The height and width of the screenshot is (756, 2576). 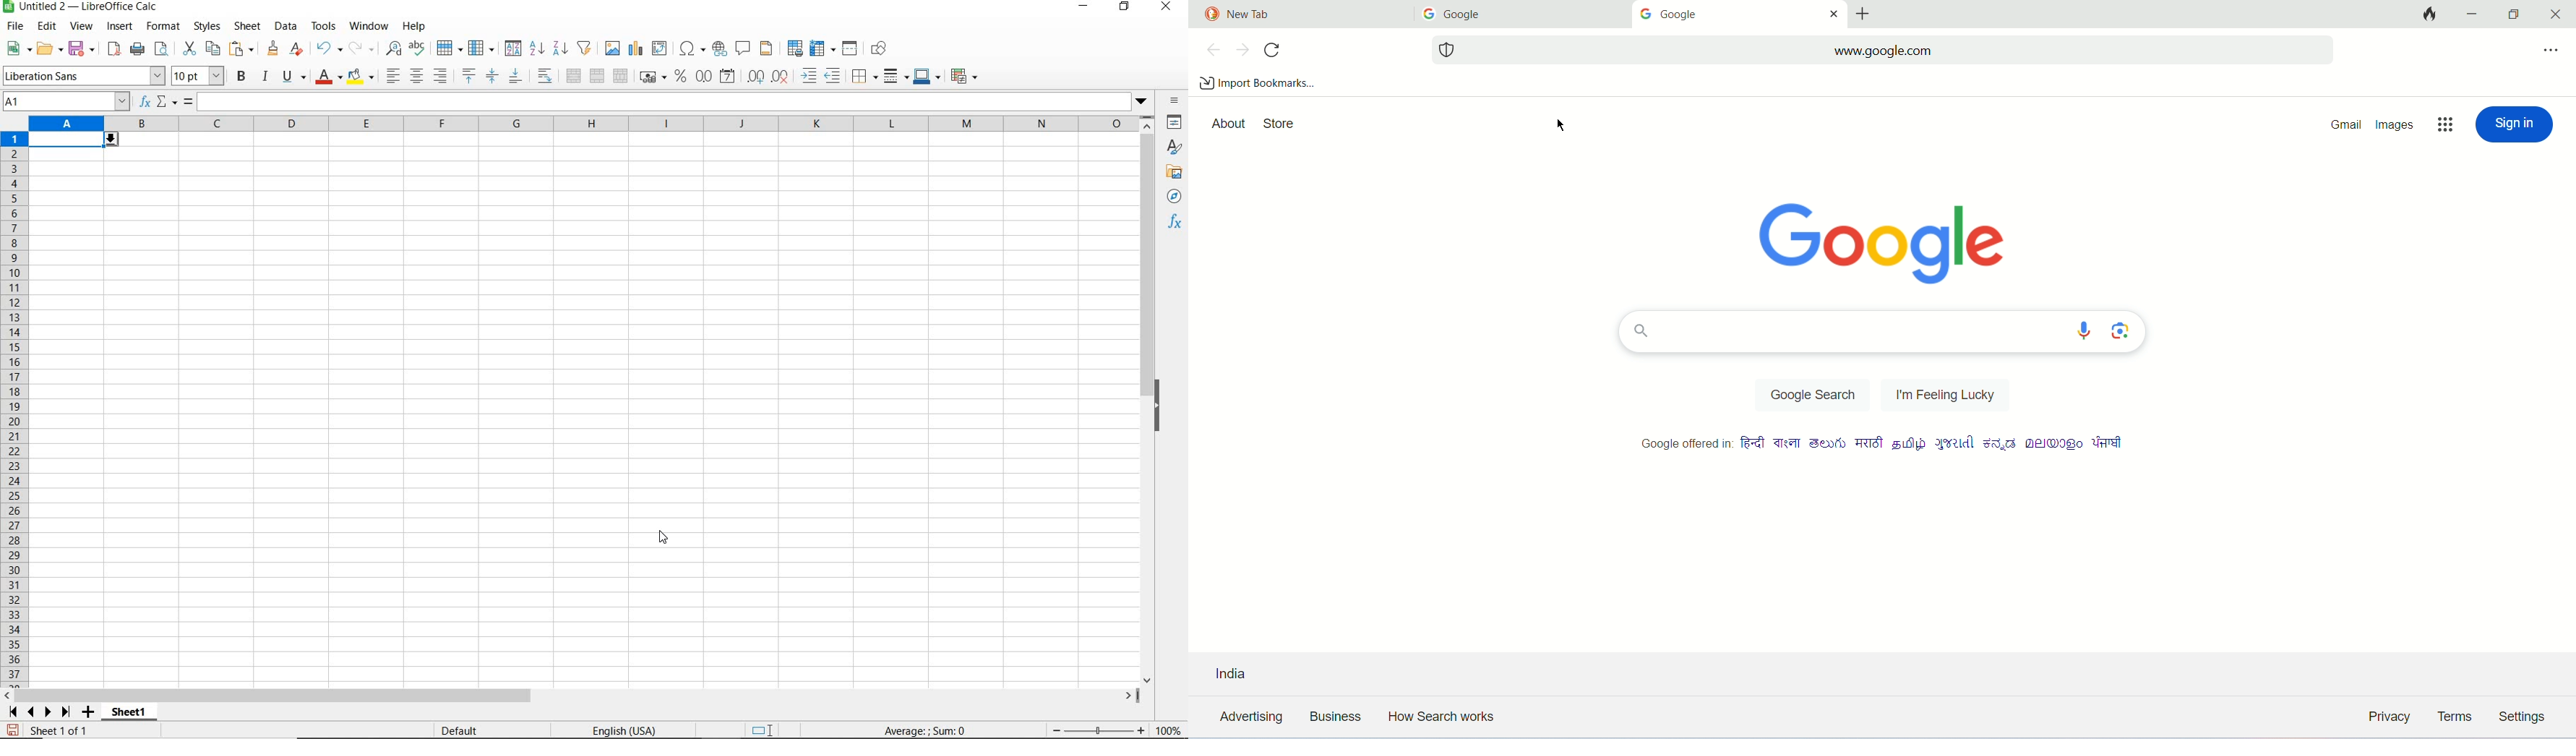 What do you see at coordinates (1641, 14) in the screenshot?
I see `google logo` at bounding box center [1641, 14].